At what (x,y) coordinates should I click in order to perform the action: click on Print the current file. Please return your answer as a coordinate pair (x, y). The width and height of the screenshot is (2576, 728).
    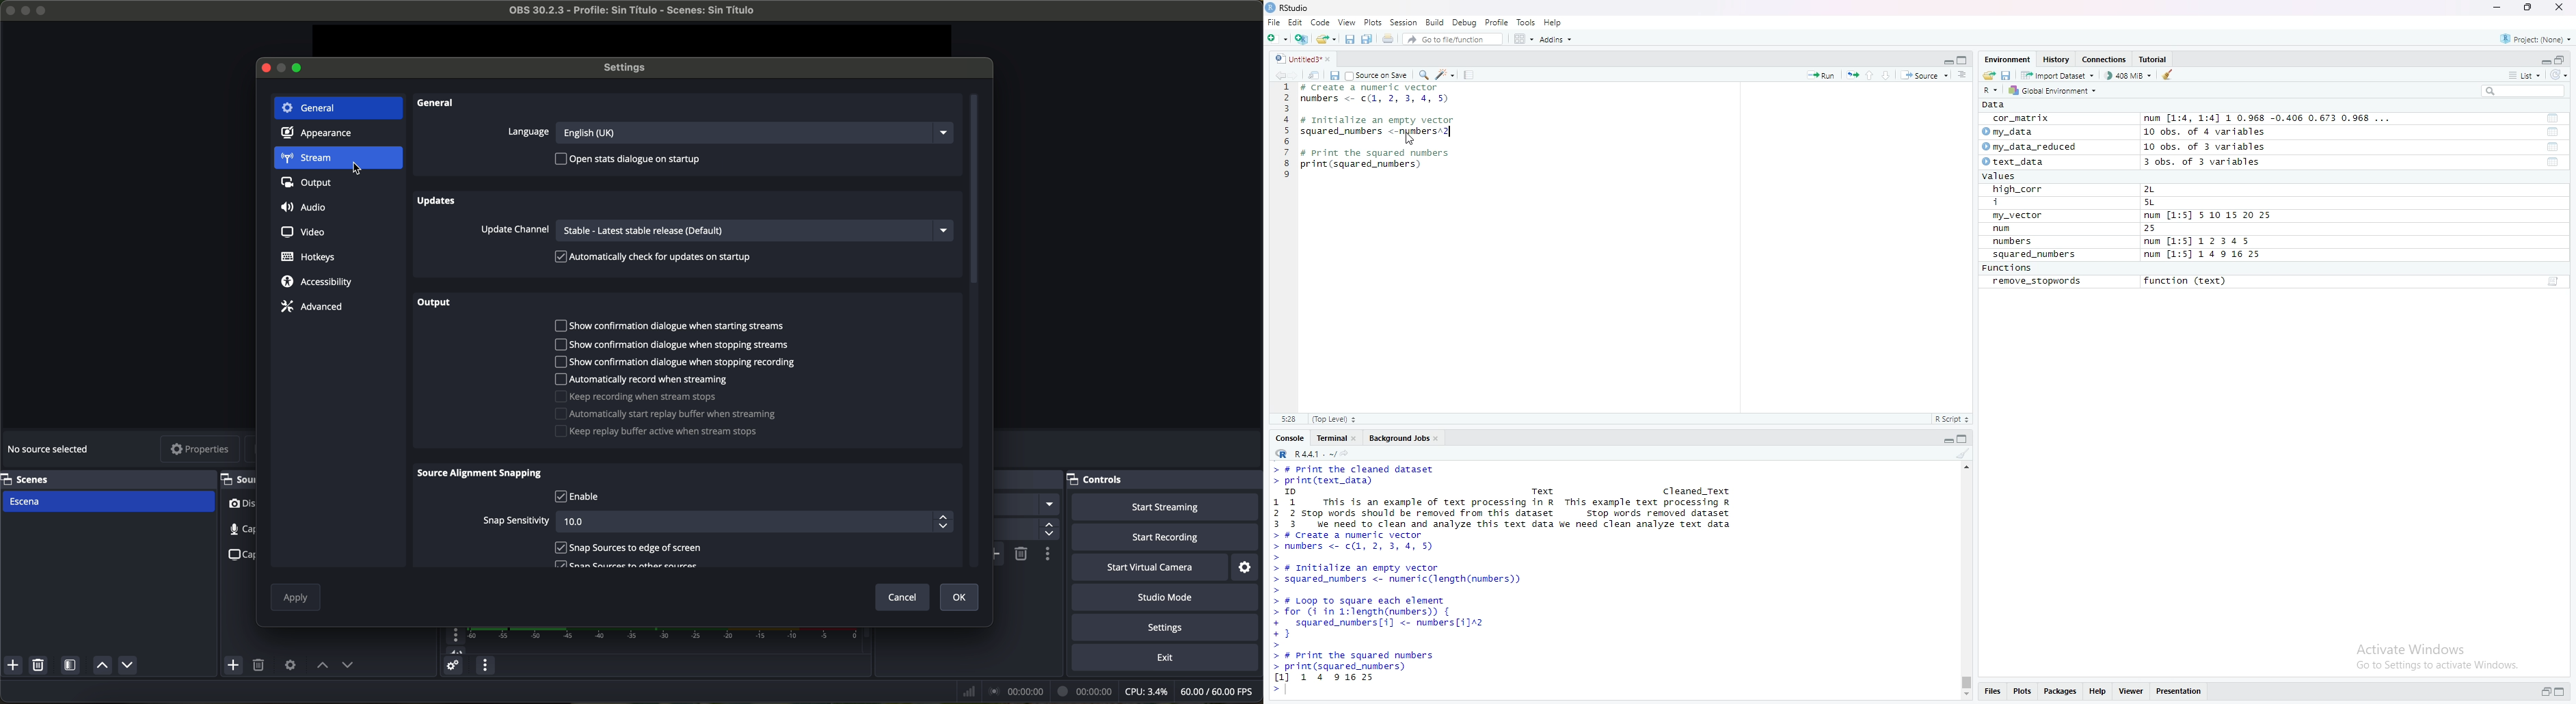
    Looking at the image, I should click on (1386, 38).